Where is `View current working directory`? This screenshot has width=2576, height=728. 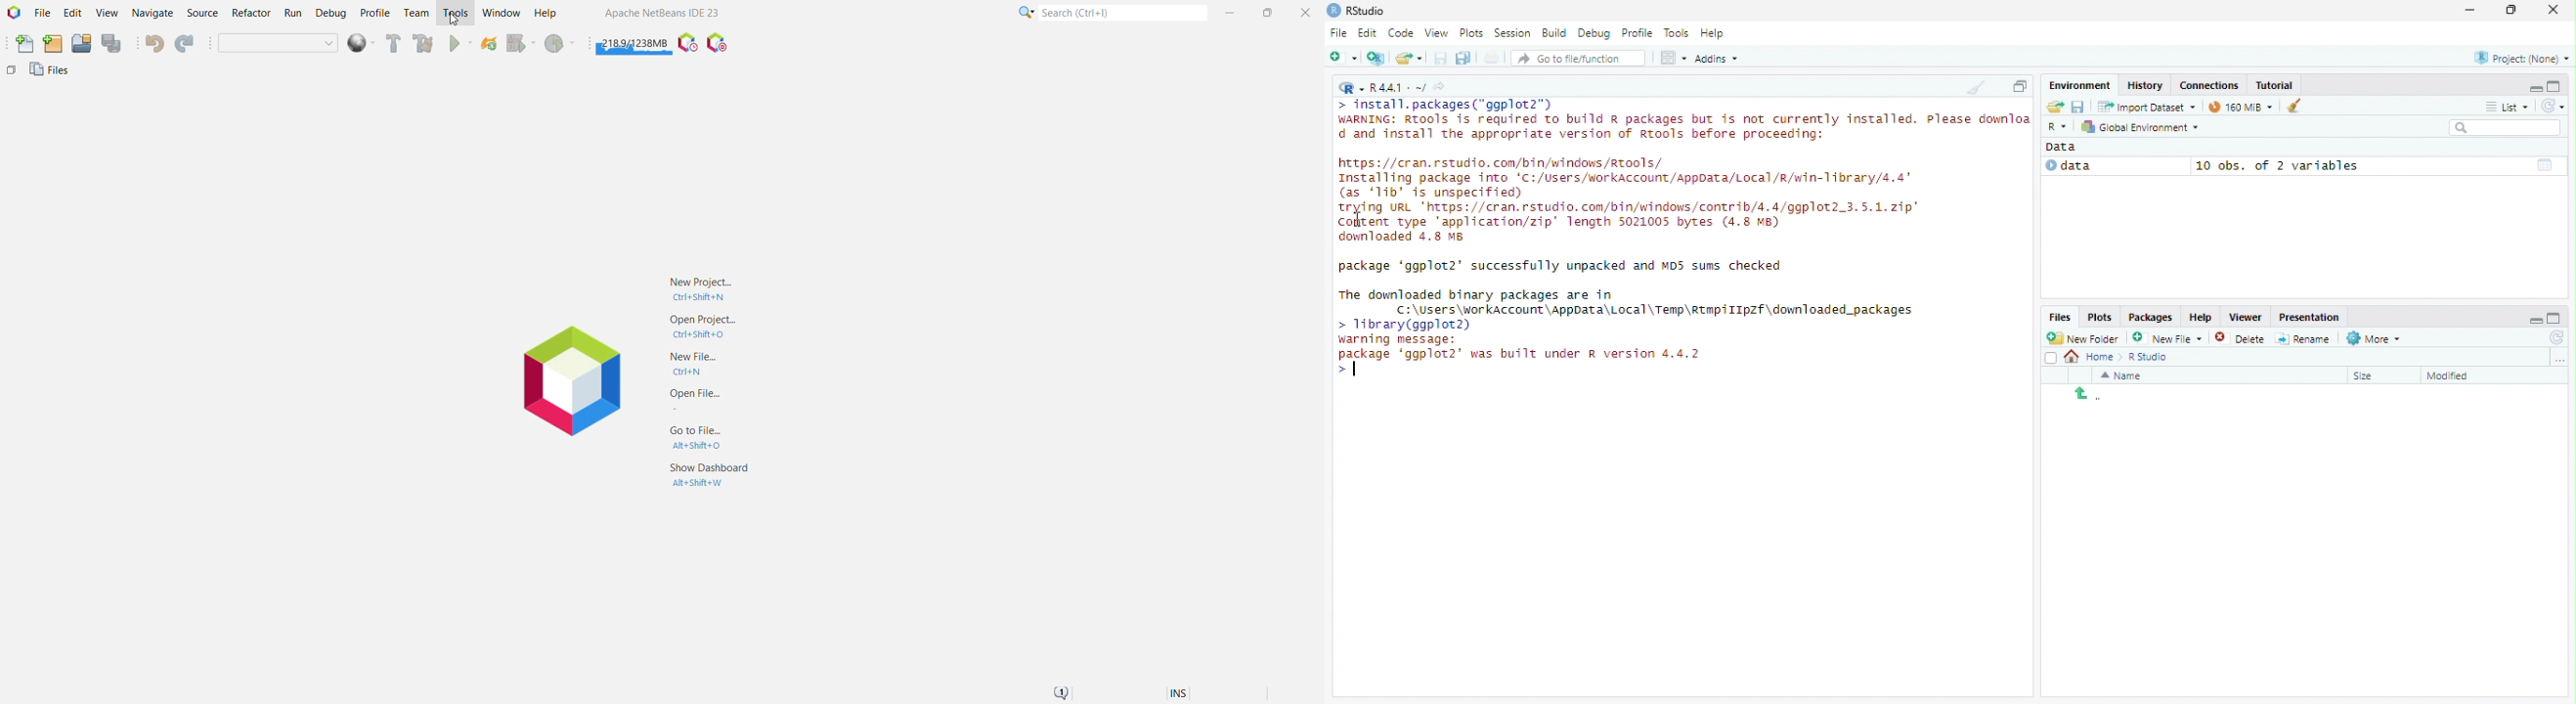 View current working directory is located at coordinates (1442, 86).